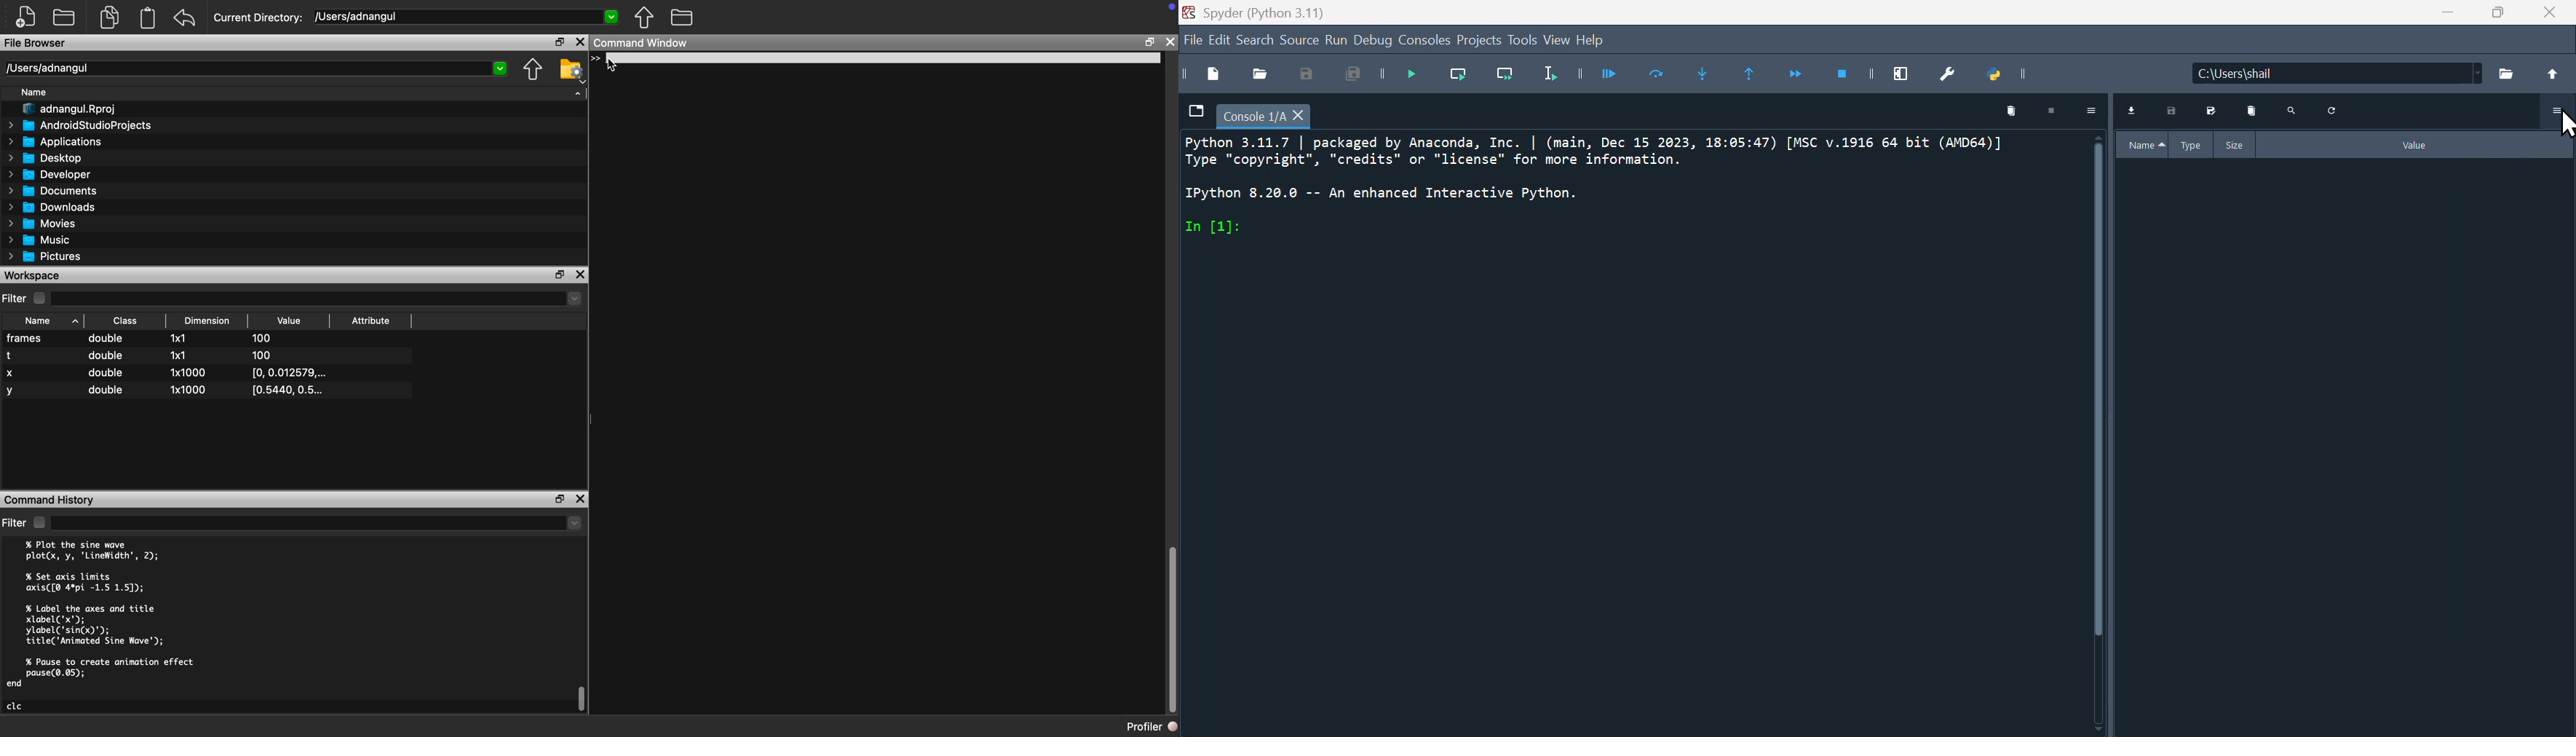 This screenshot has width=2576, height=756. I want to click on Desktop, so click(46, 158).